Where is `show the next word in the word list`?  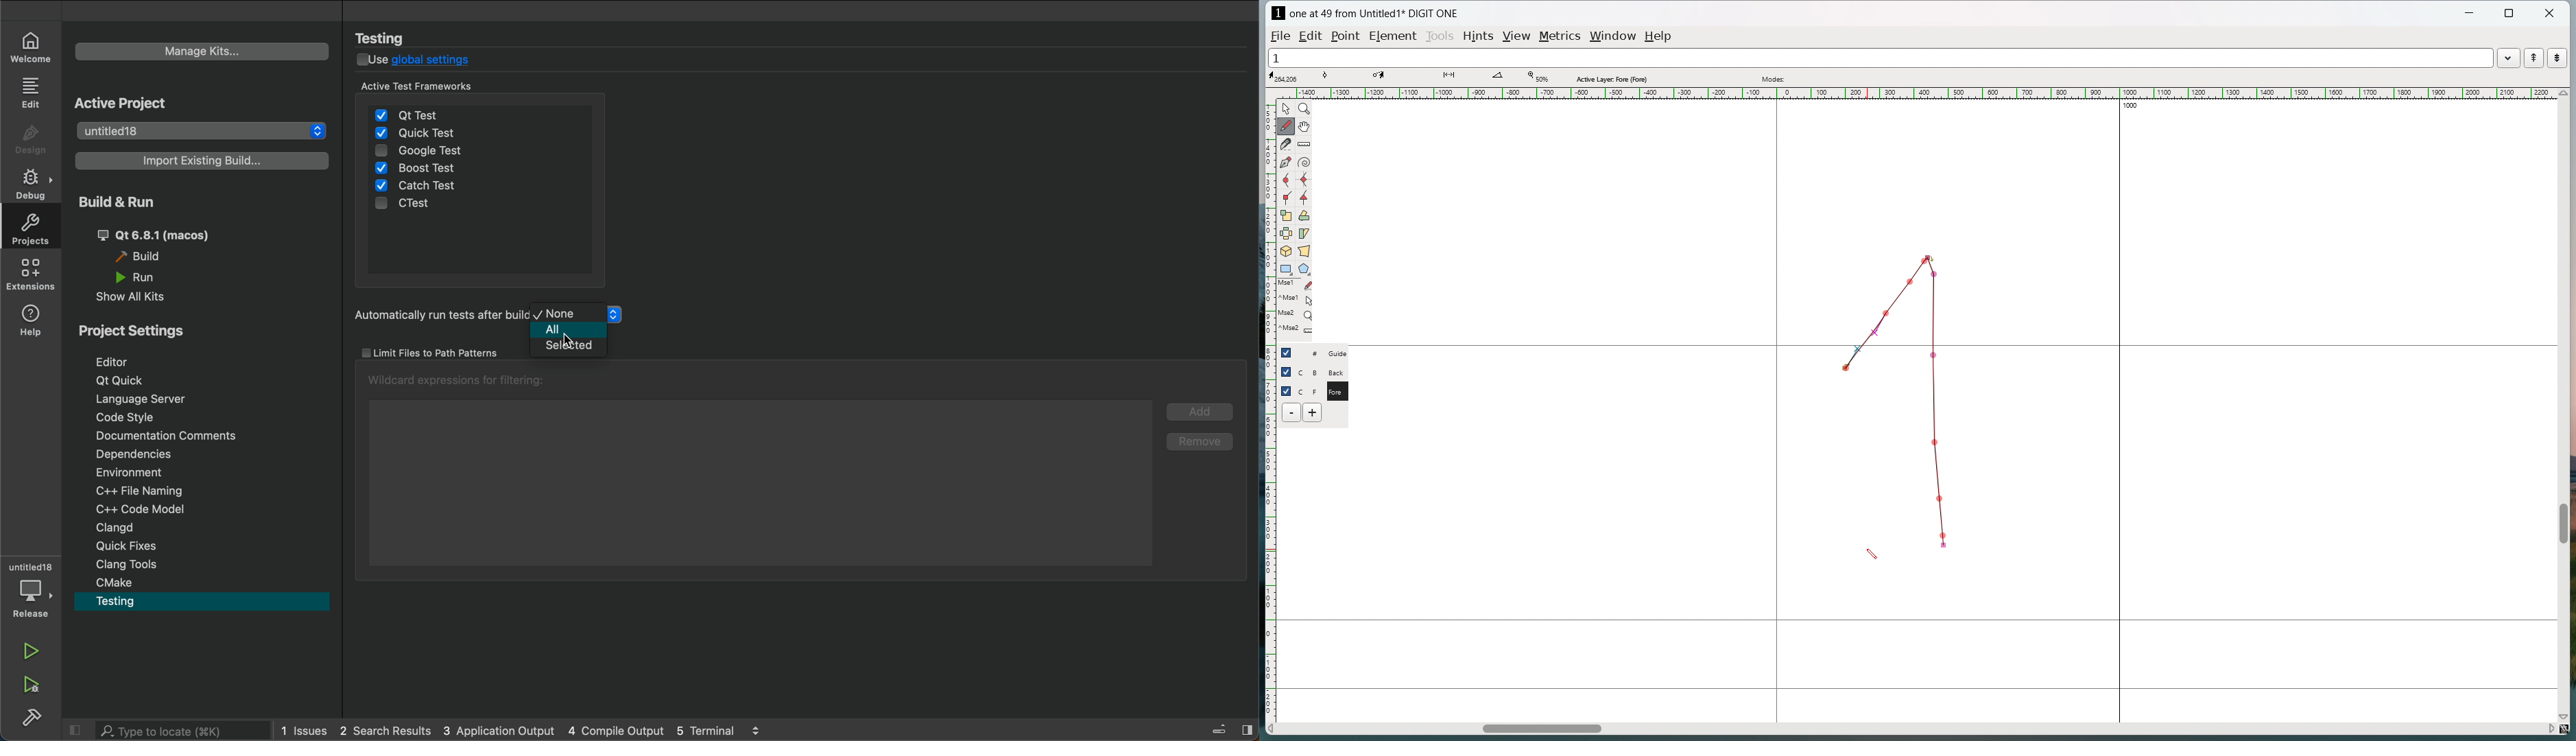 show the next word in the word list is located at coordinates (2557, 58).